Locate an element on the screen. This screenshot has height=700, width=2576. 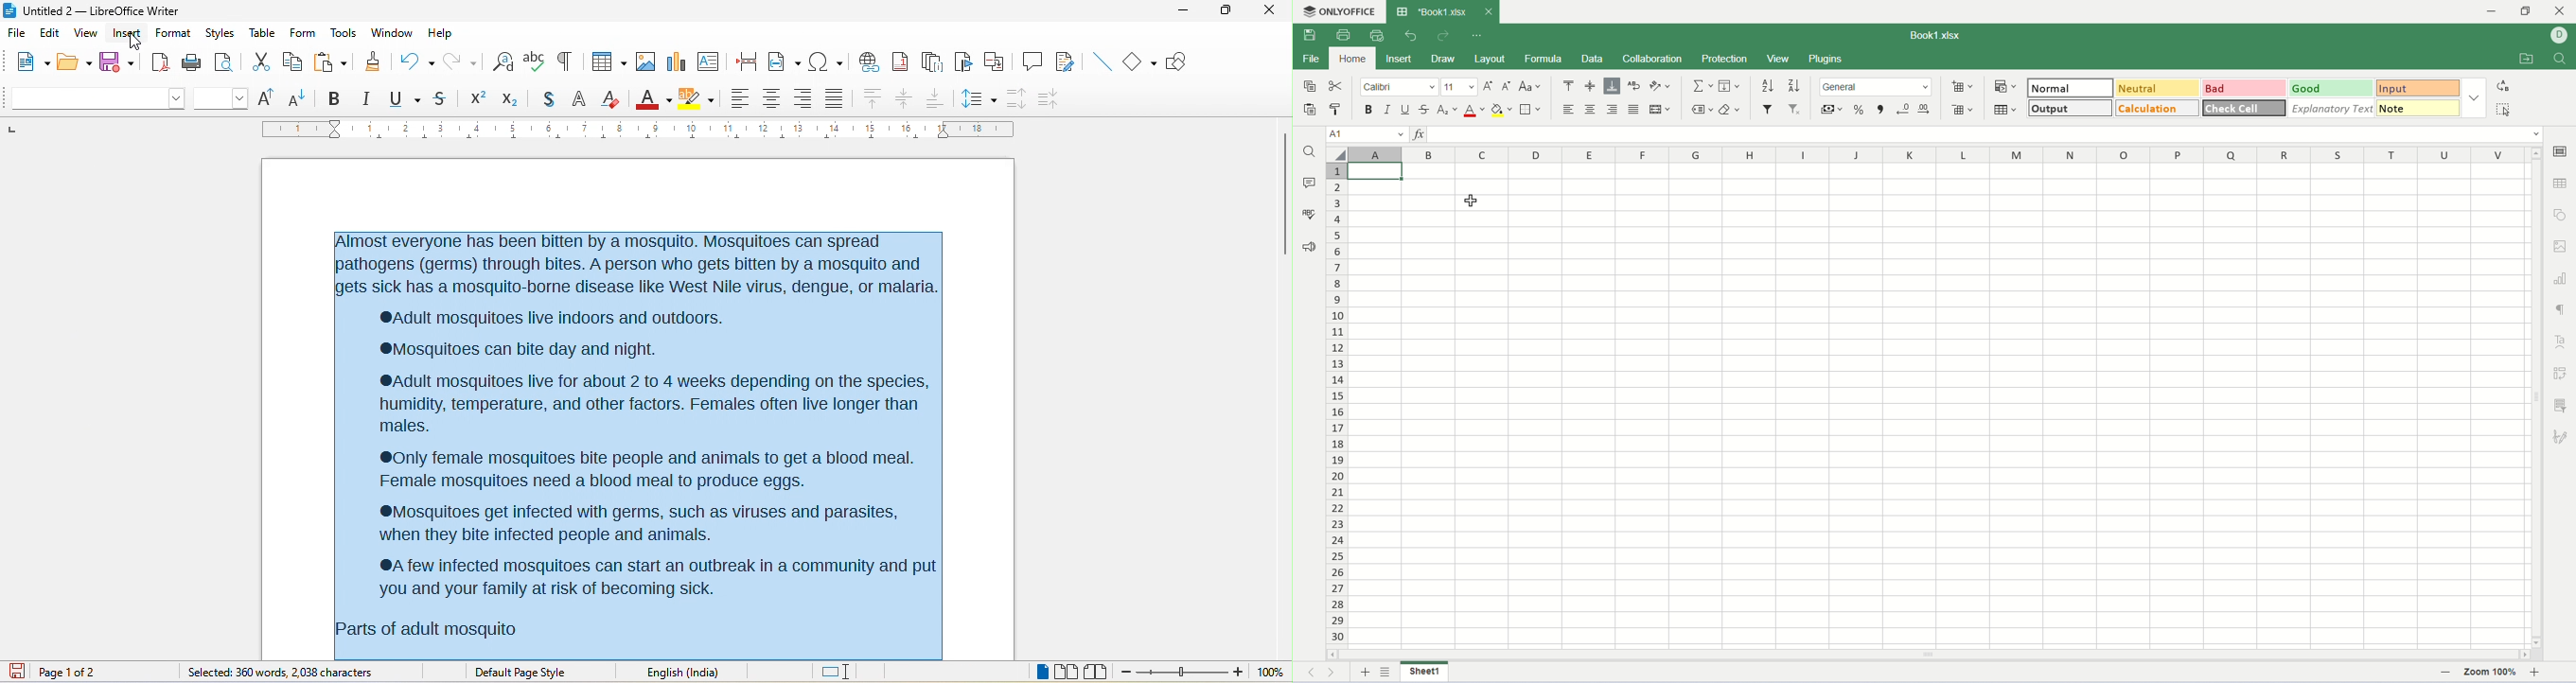
bookmark is located at coordinates (962, 64).